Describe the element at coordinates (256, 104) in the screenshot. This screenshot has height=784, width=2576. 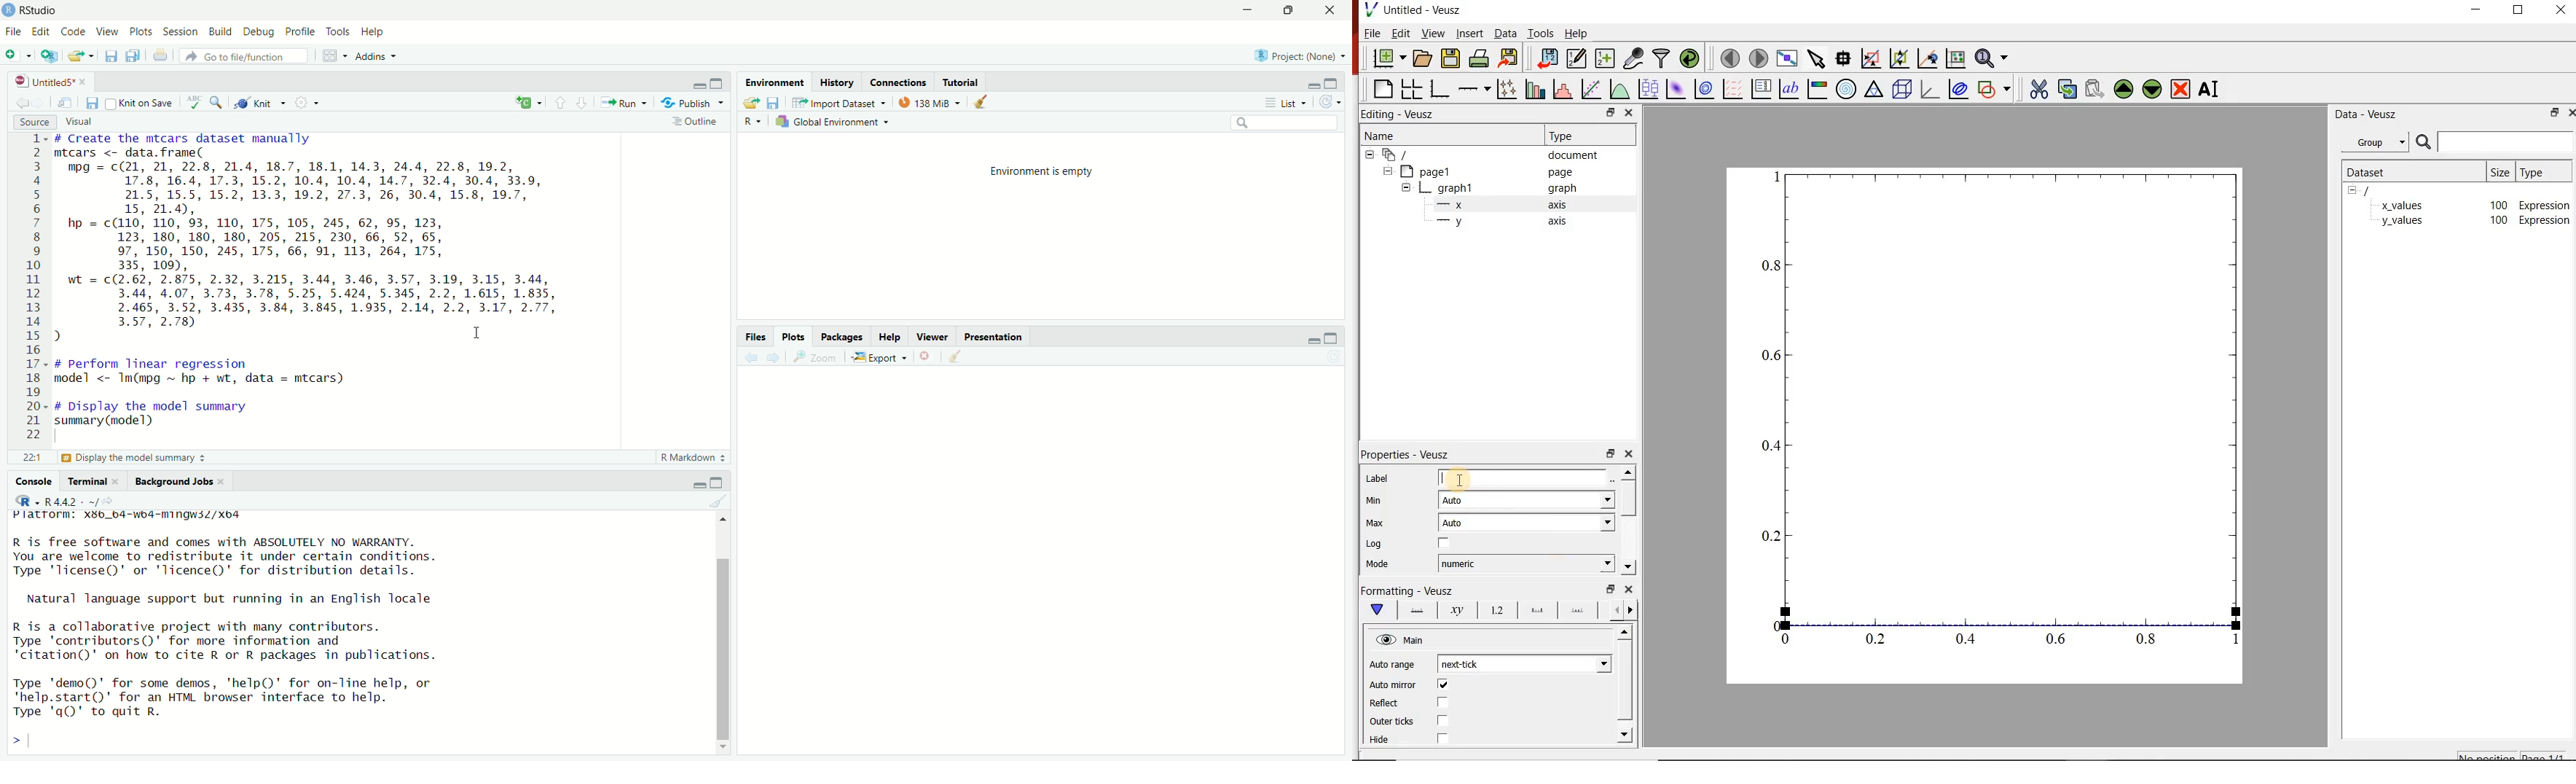
I see `knit` at that location.